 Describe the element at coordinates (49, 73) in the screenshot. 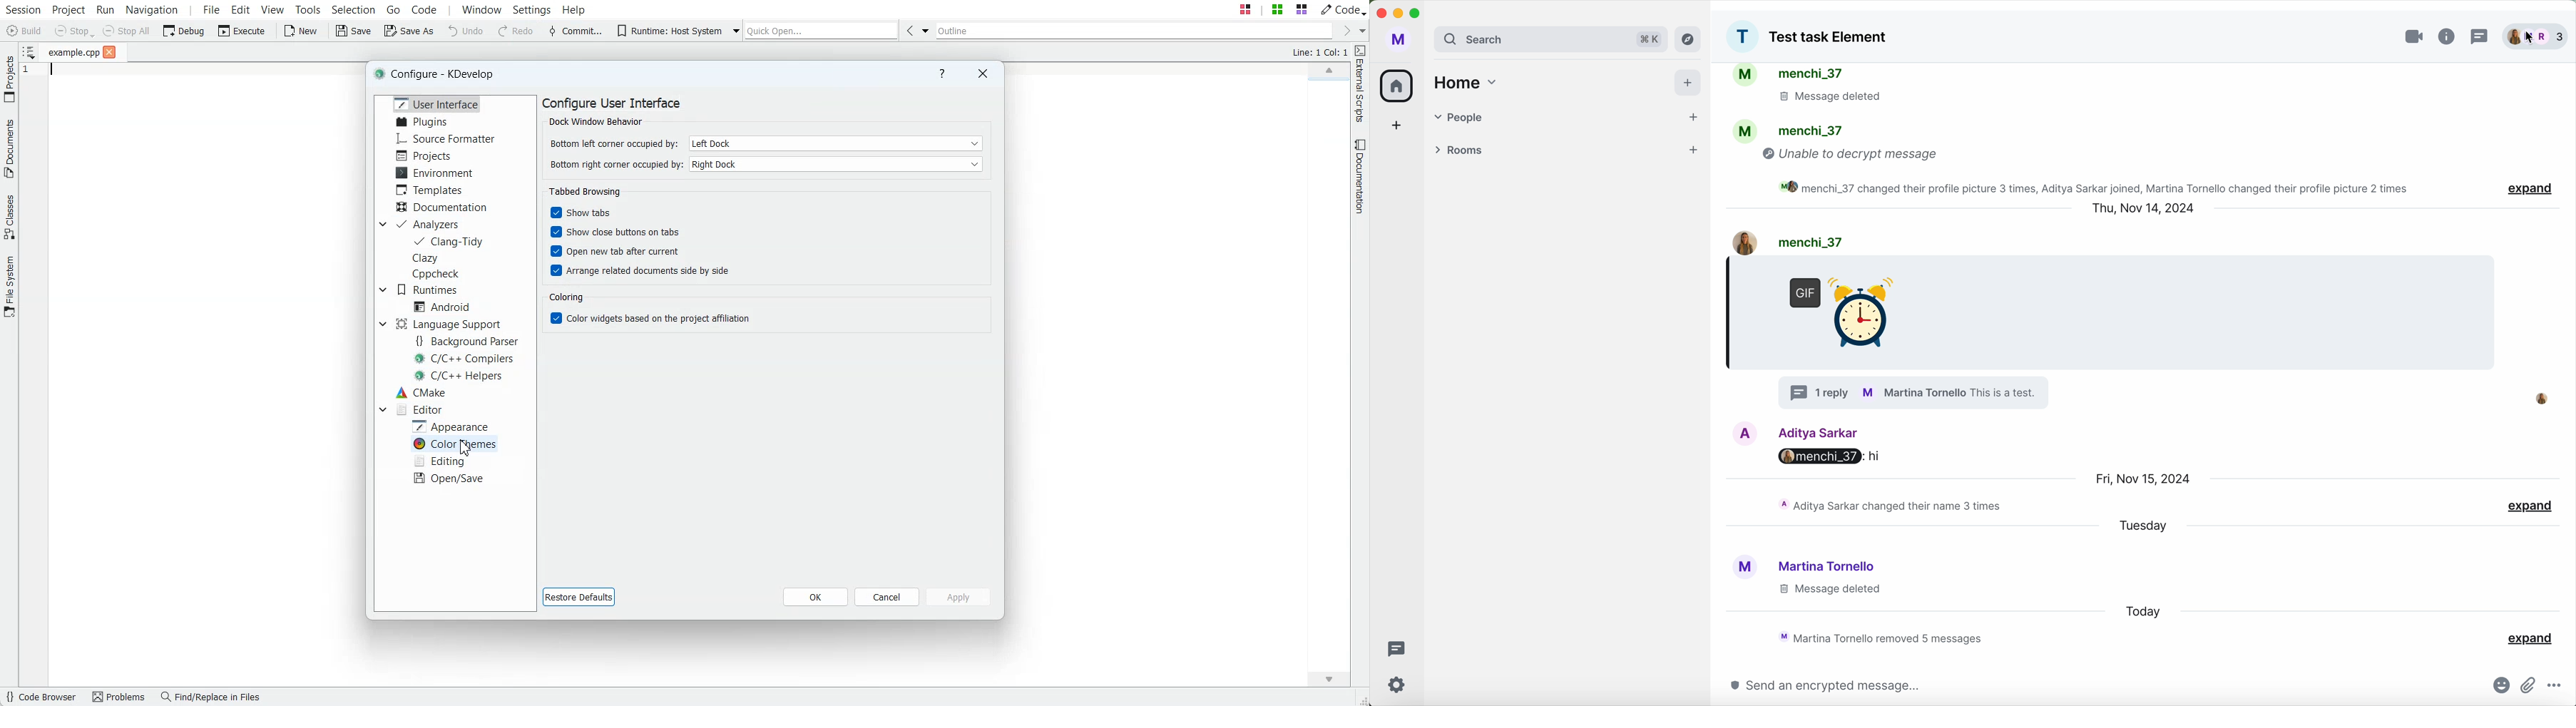

I see `Text Cursor` at that location.